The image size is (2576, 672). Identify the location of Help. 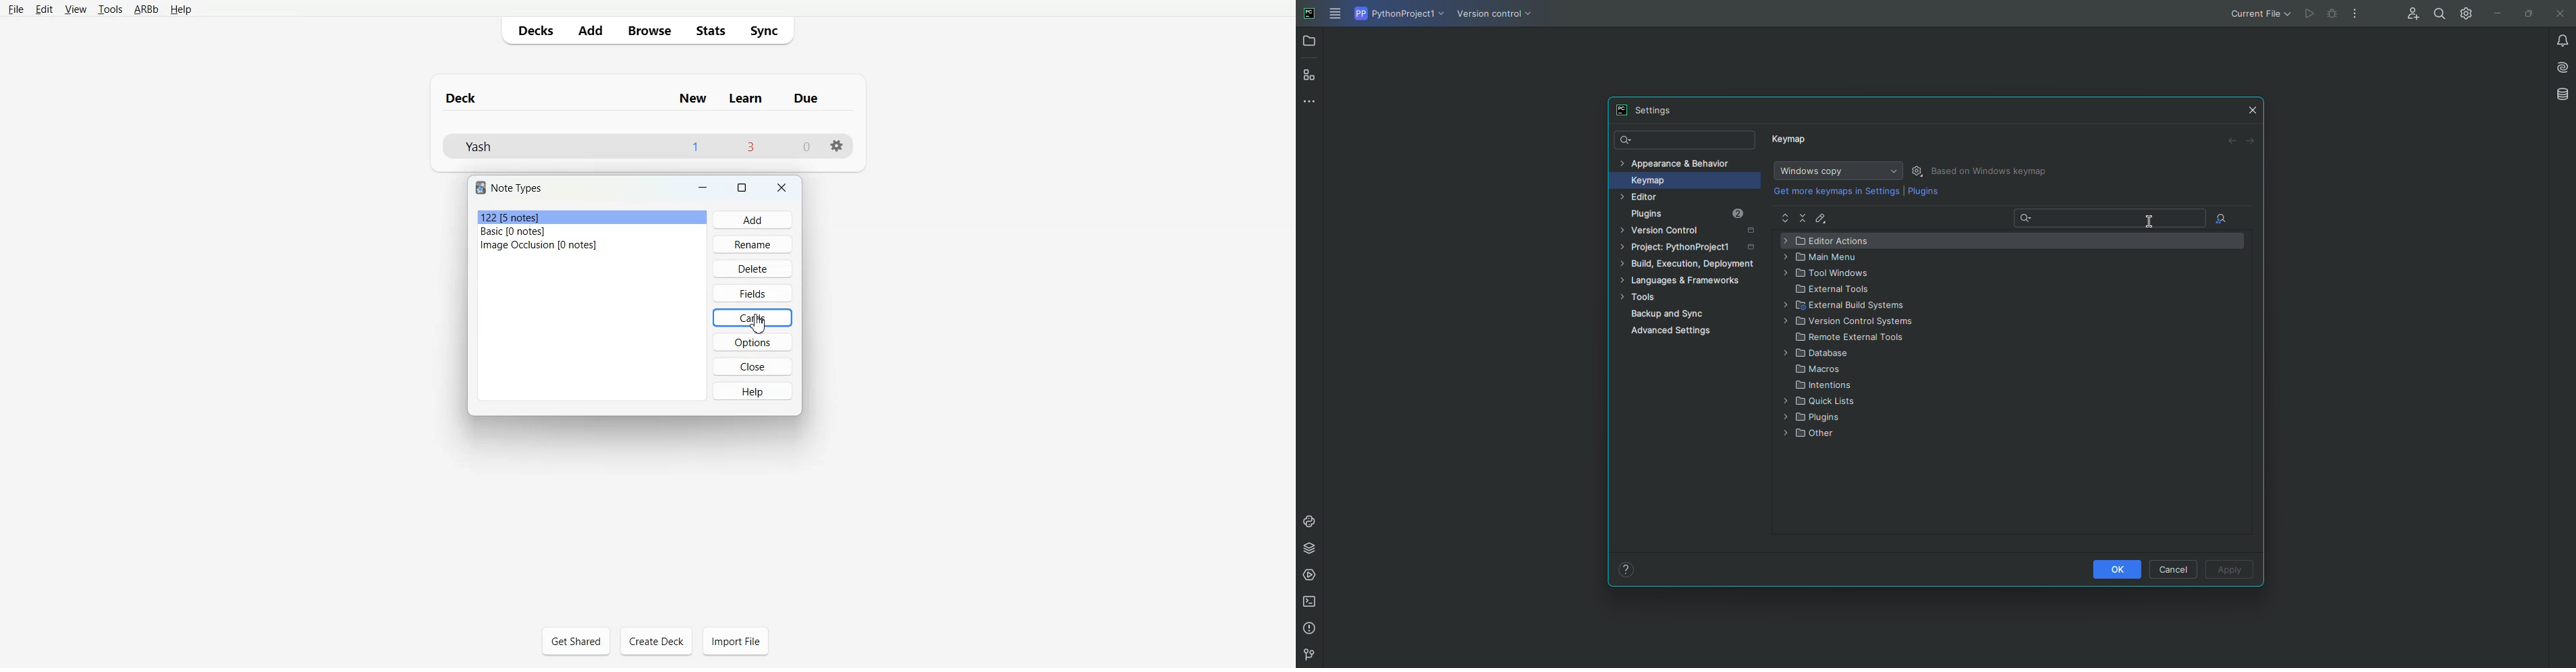
(755, 391).